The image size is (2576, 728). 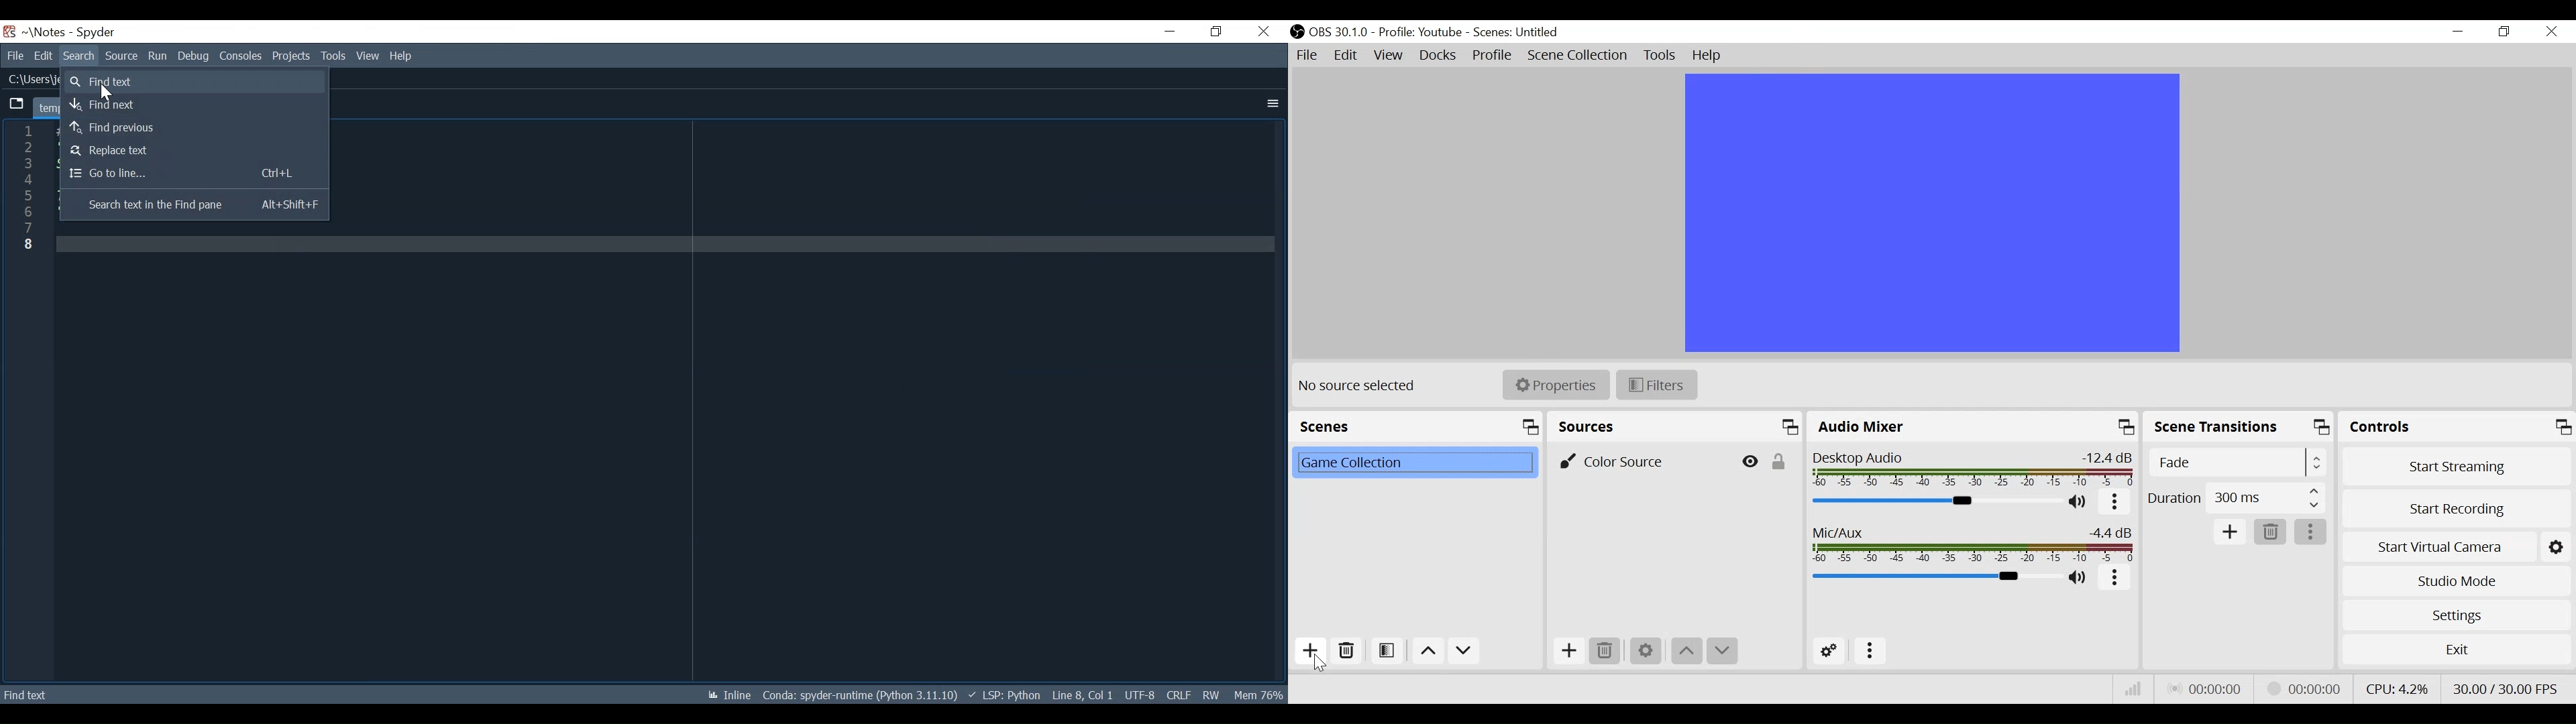 I want to click on Delete, so click(x=2271, y=532).